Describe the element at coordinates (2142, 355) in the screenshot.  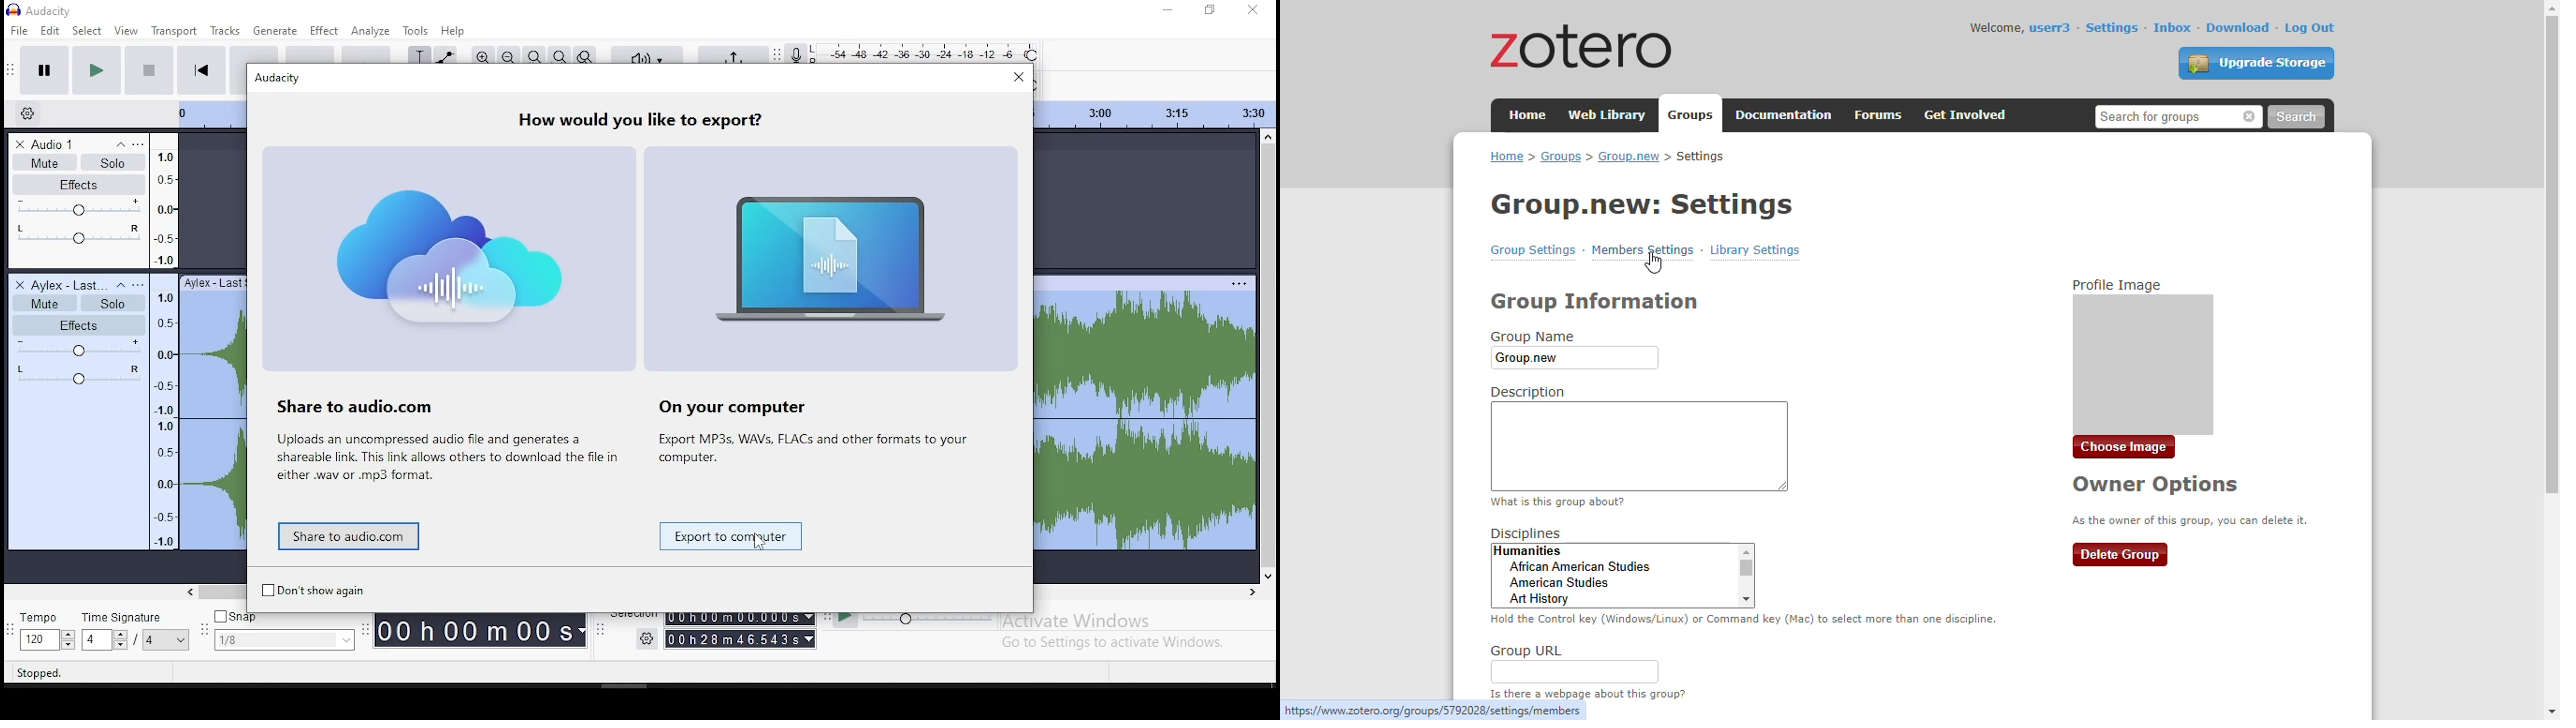
I see `profile image` at that location.